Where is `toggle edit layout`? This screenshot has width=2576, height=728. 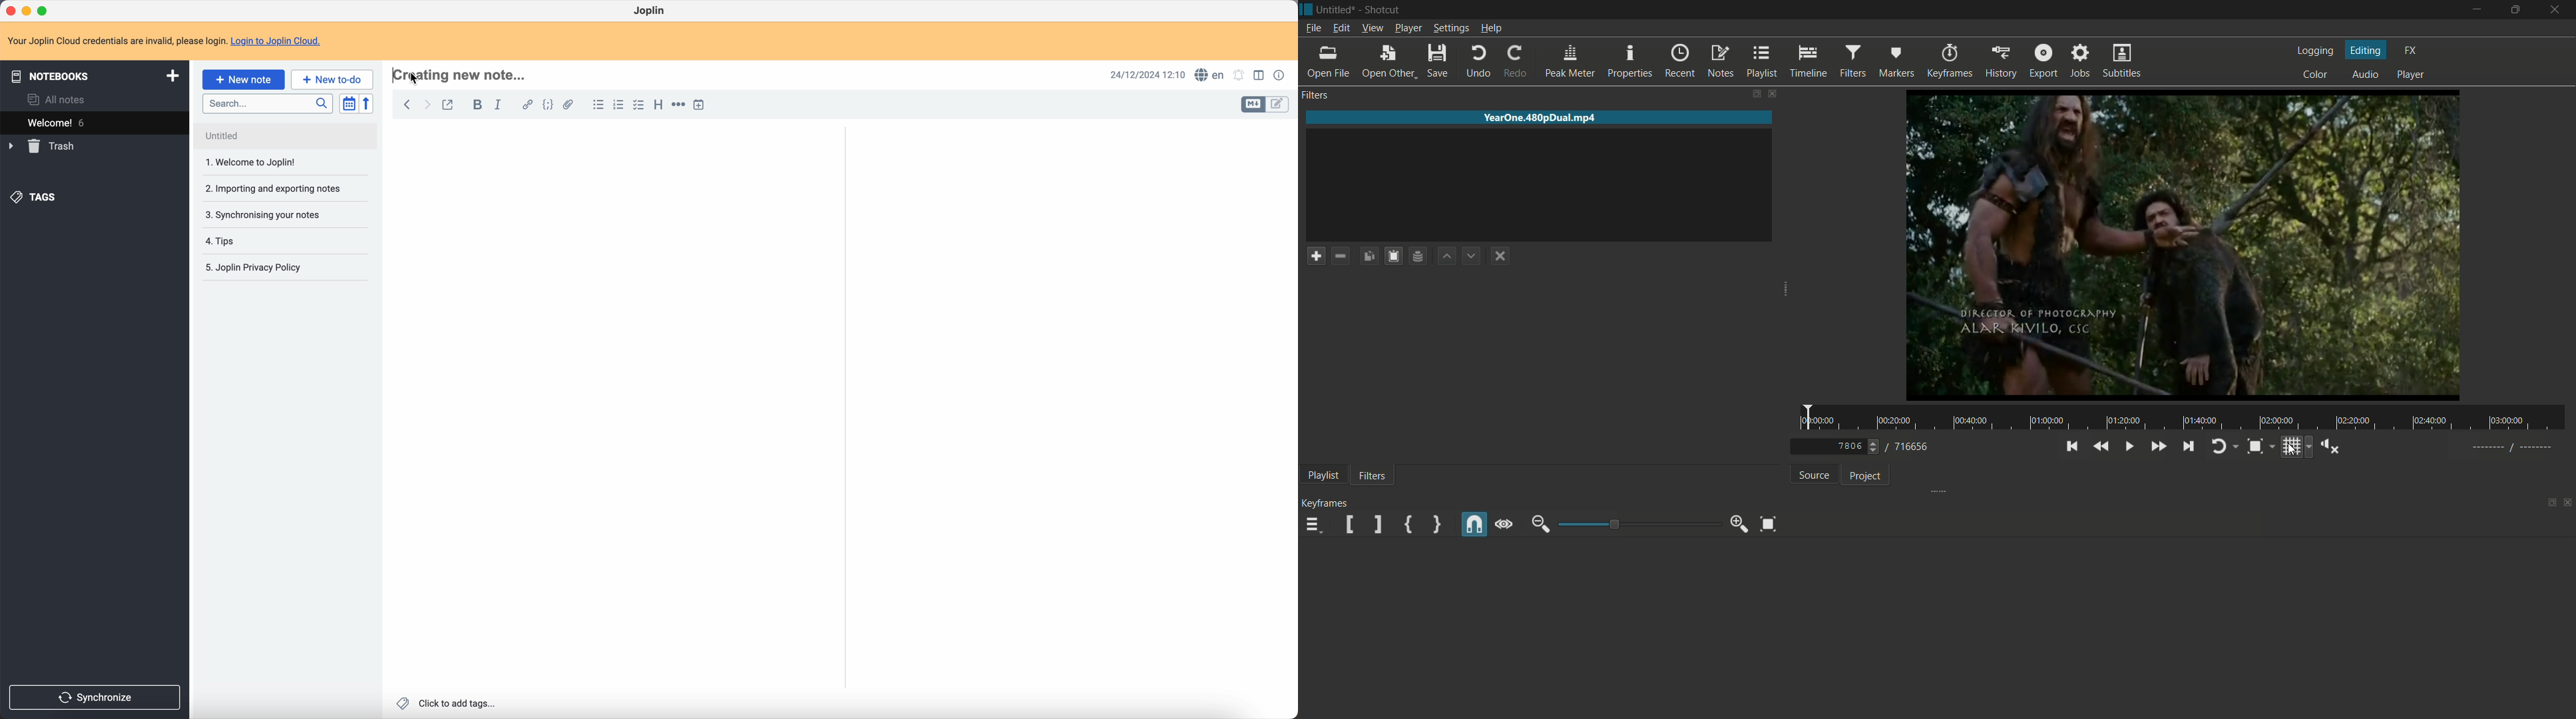
toggle edit layout is located at coordinates (1279, 103).